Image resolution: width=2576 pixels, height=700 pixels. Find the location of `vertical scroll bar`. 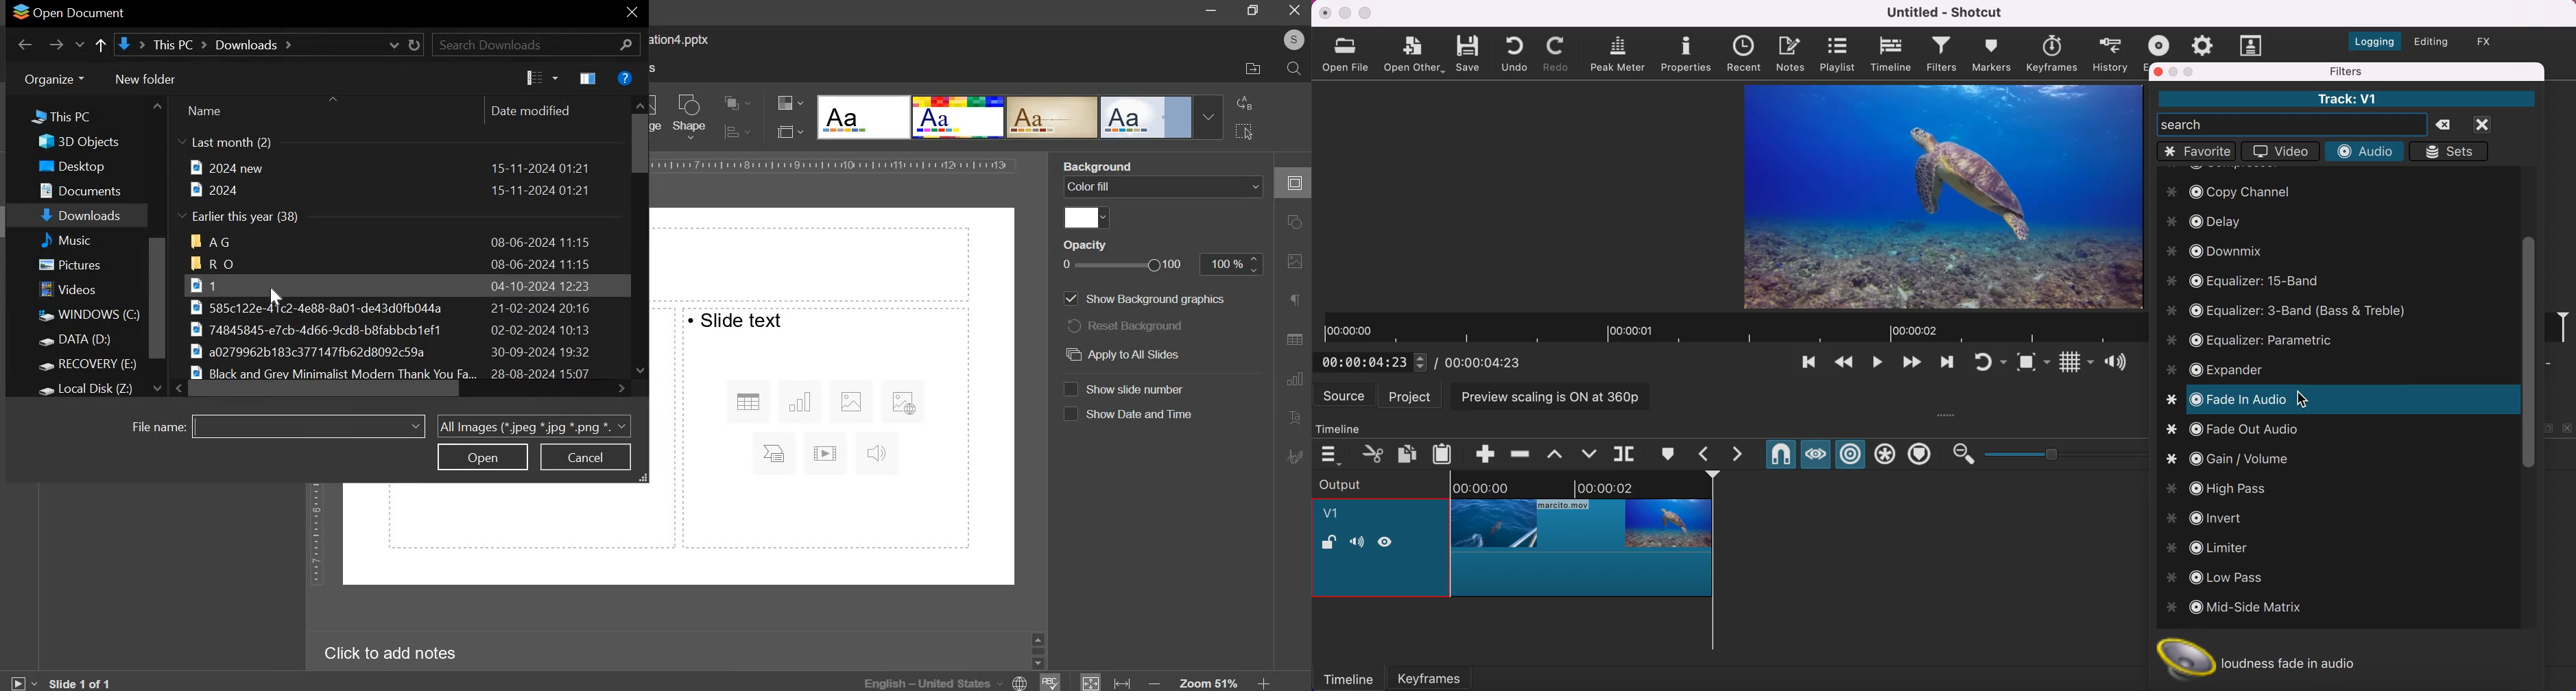

vertical scroll bar is located at coordinates (2532, 351).